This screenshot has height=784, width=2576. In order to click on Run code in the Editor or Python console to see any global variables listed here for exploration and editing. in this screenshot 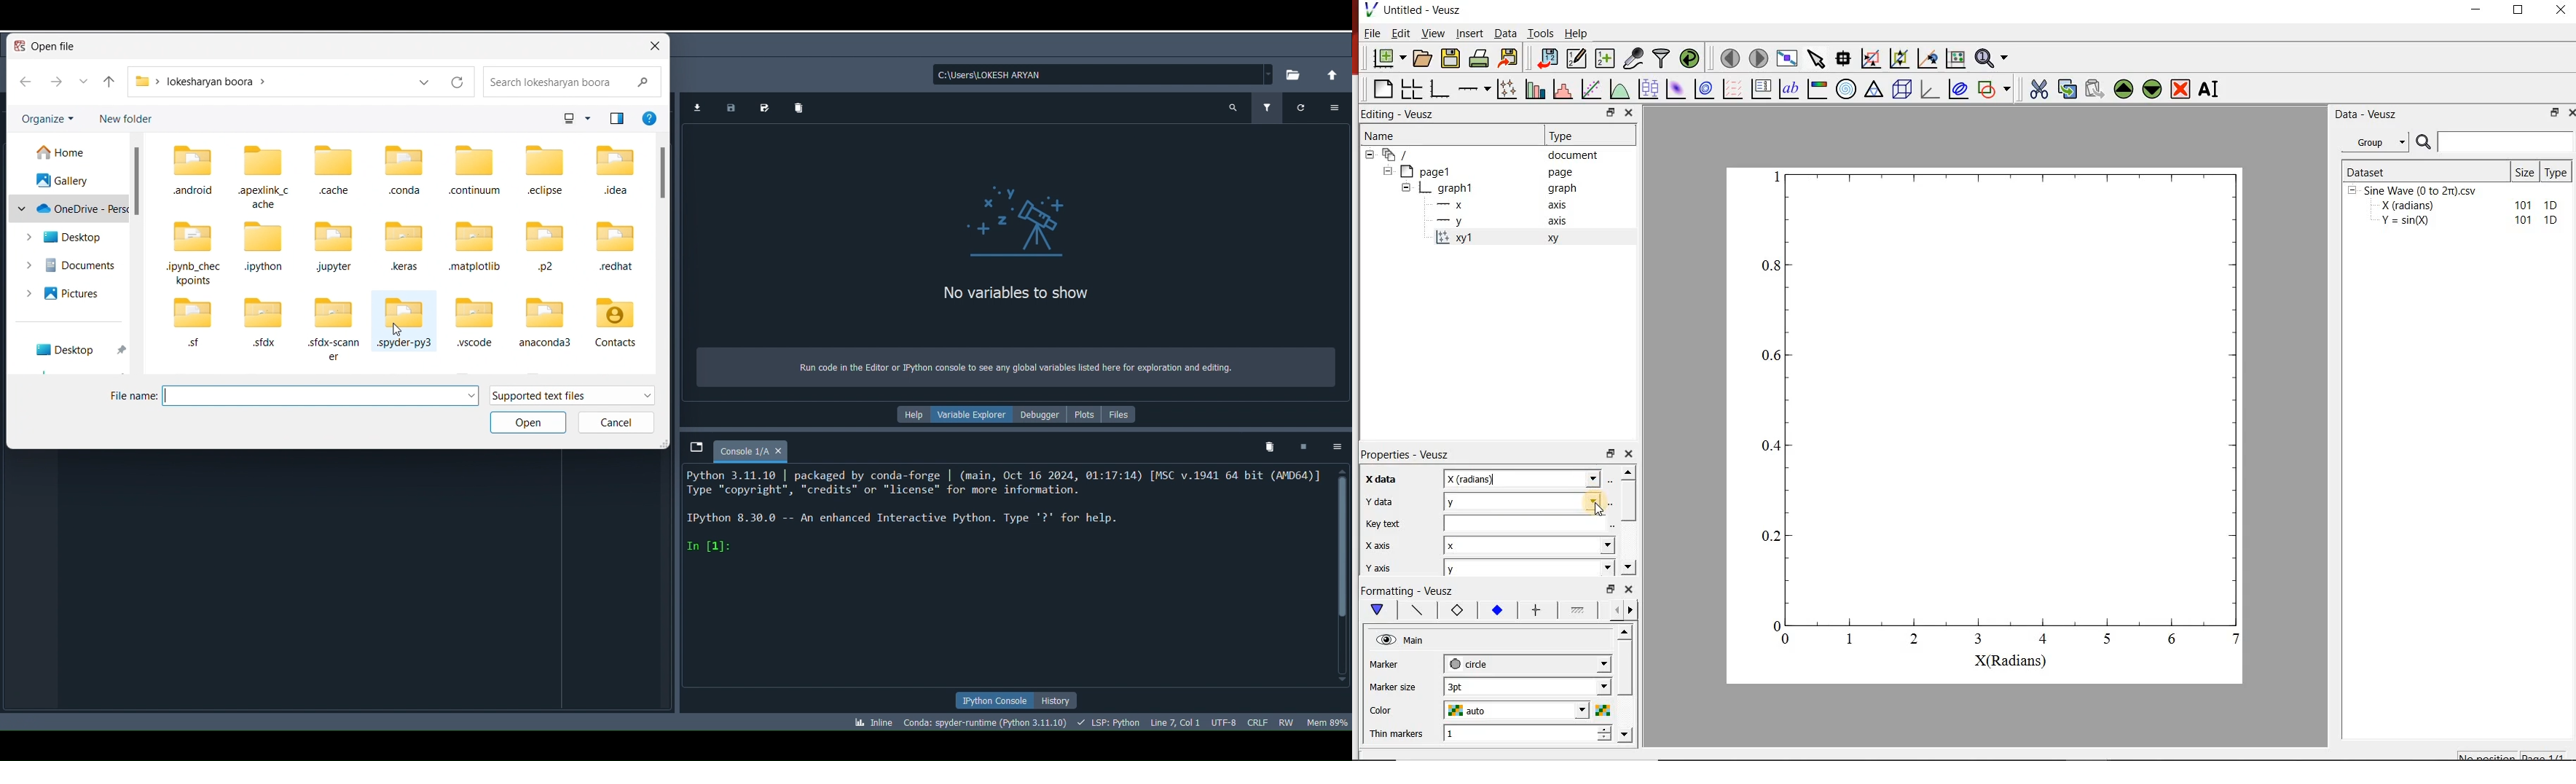, I will do `click(1015, 367)`.